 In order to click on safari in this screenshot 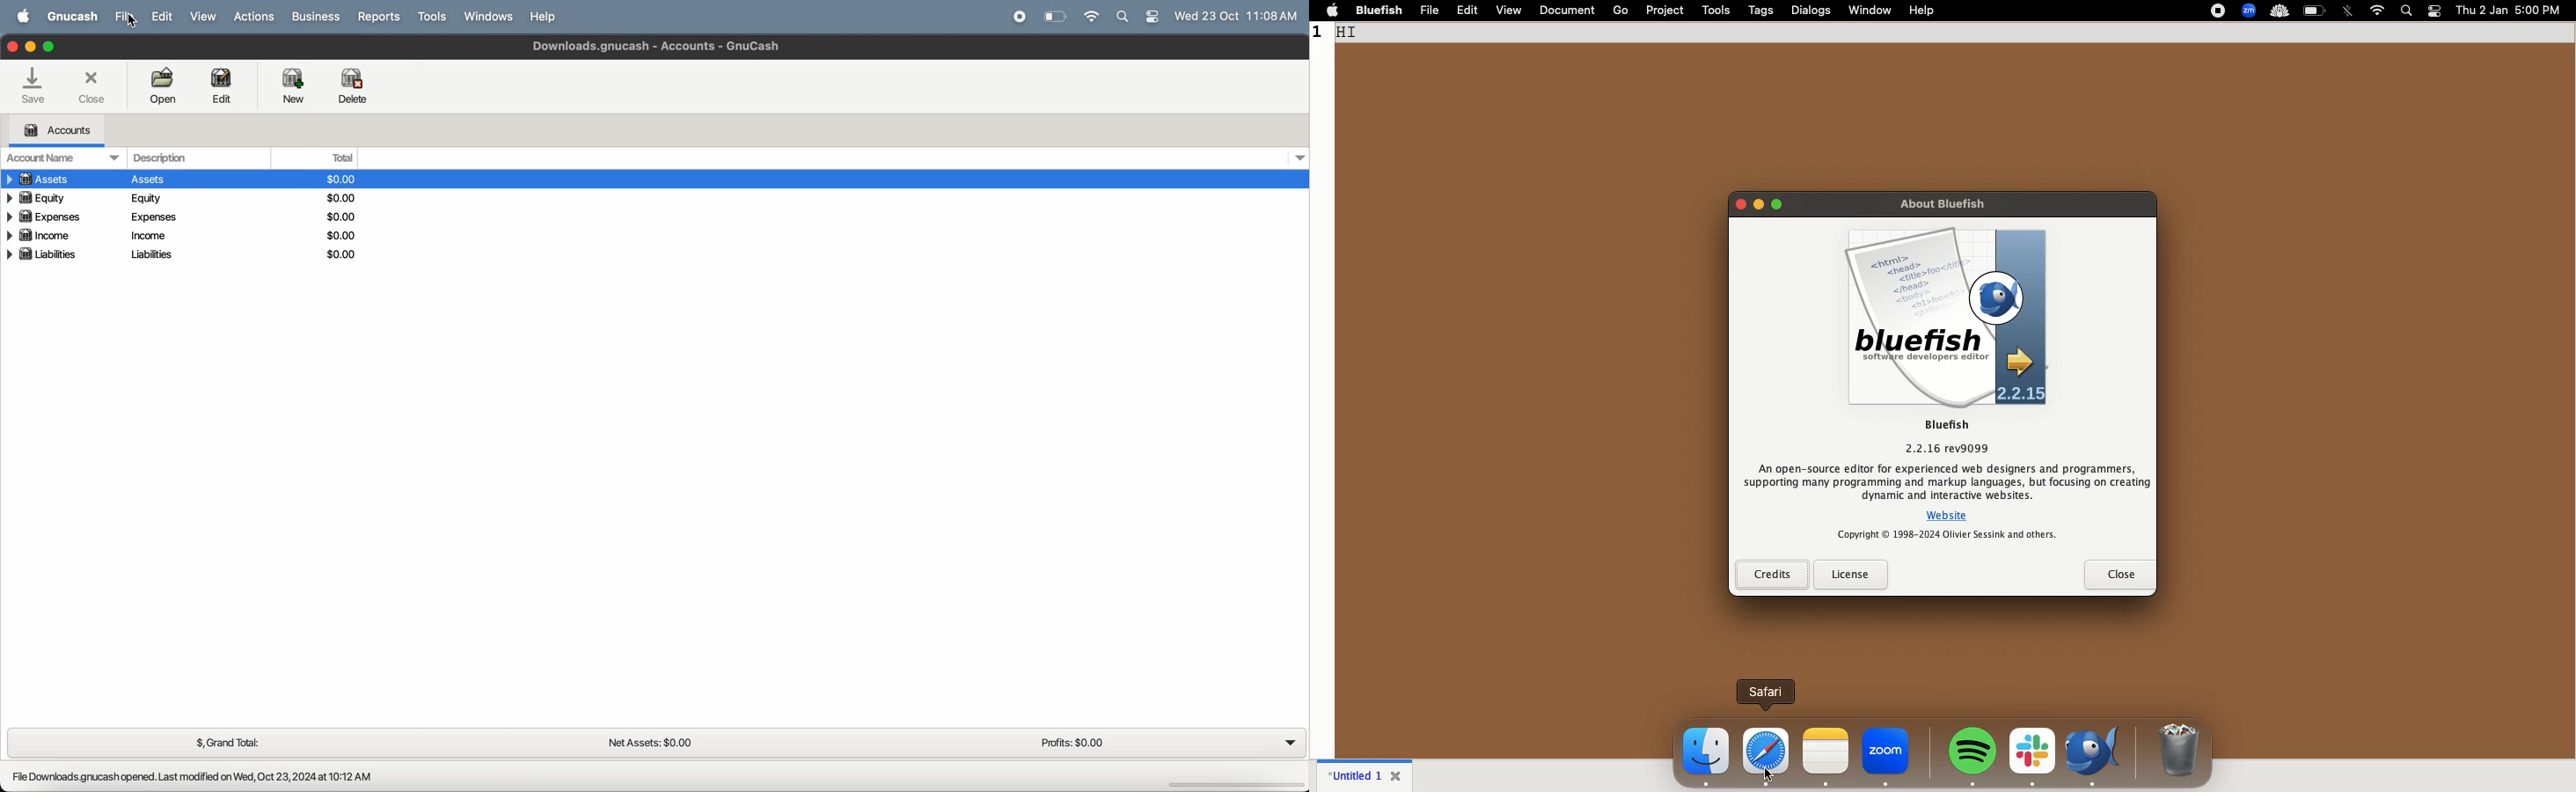, I will do `click(1767, 754)`.